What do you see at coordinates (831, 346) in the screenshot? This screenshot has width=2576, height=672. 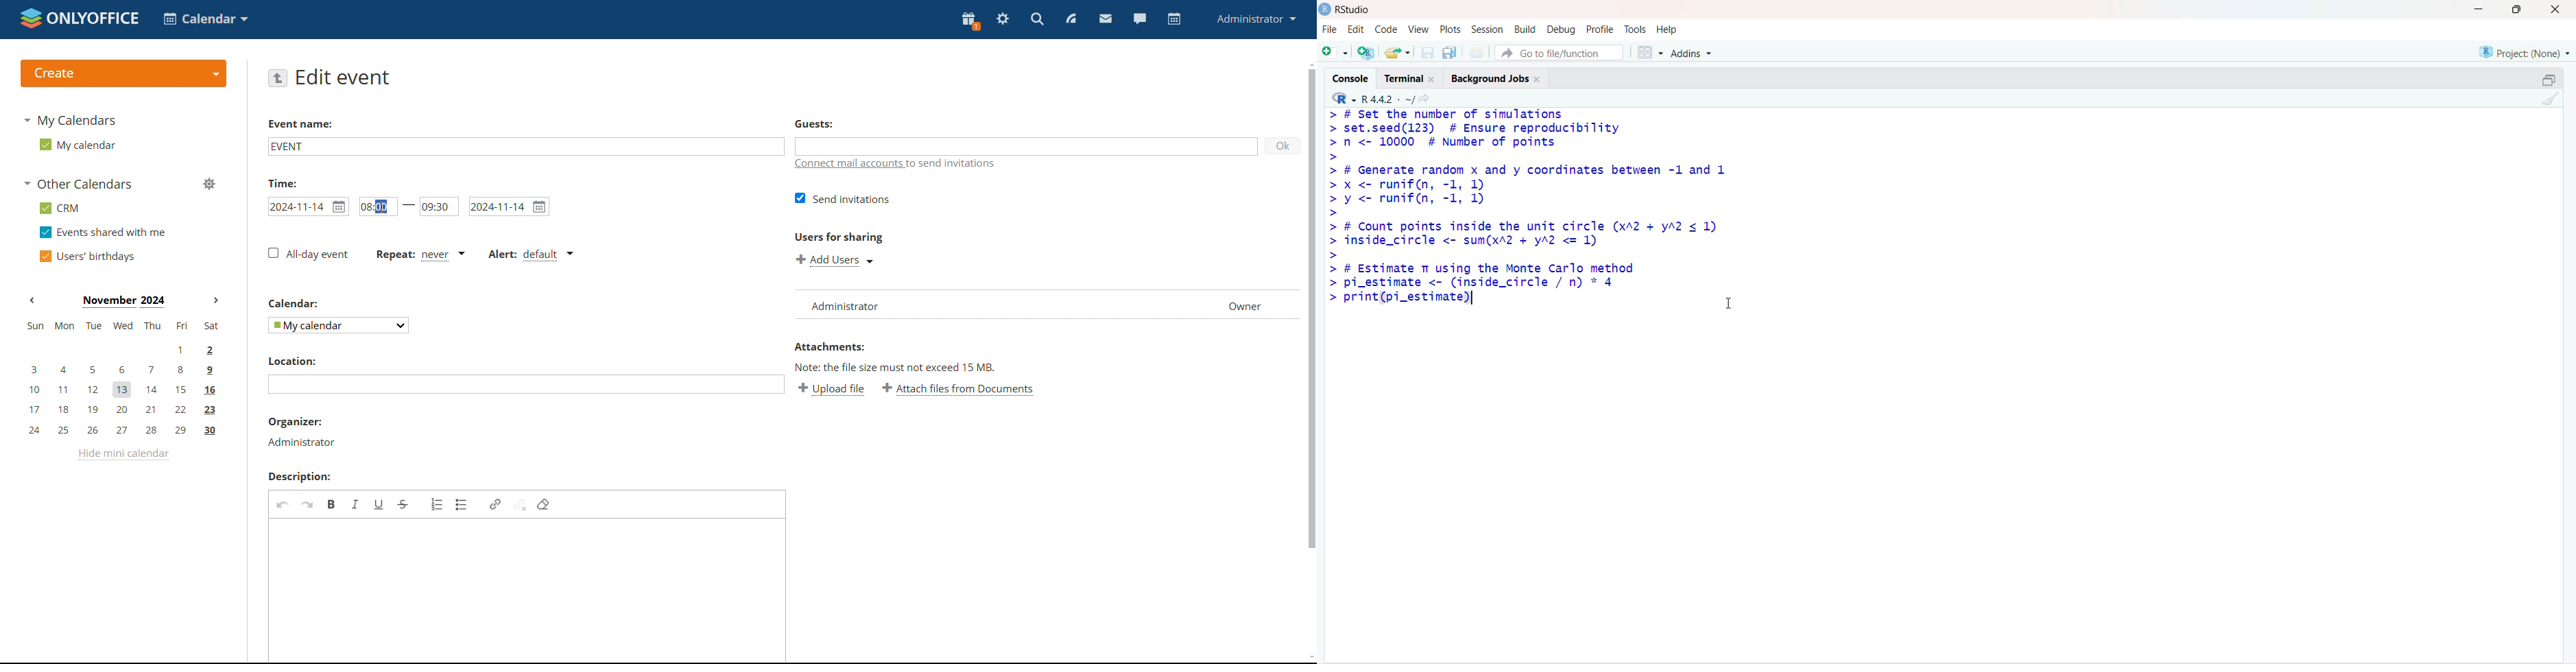 I see `attachments` at bounding box center [831, 346].